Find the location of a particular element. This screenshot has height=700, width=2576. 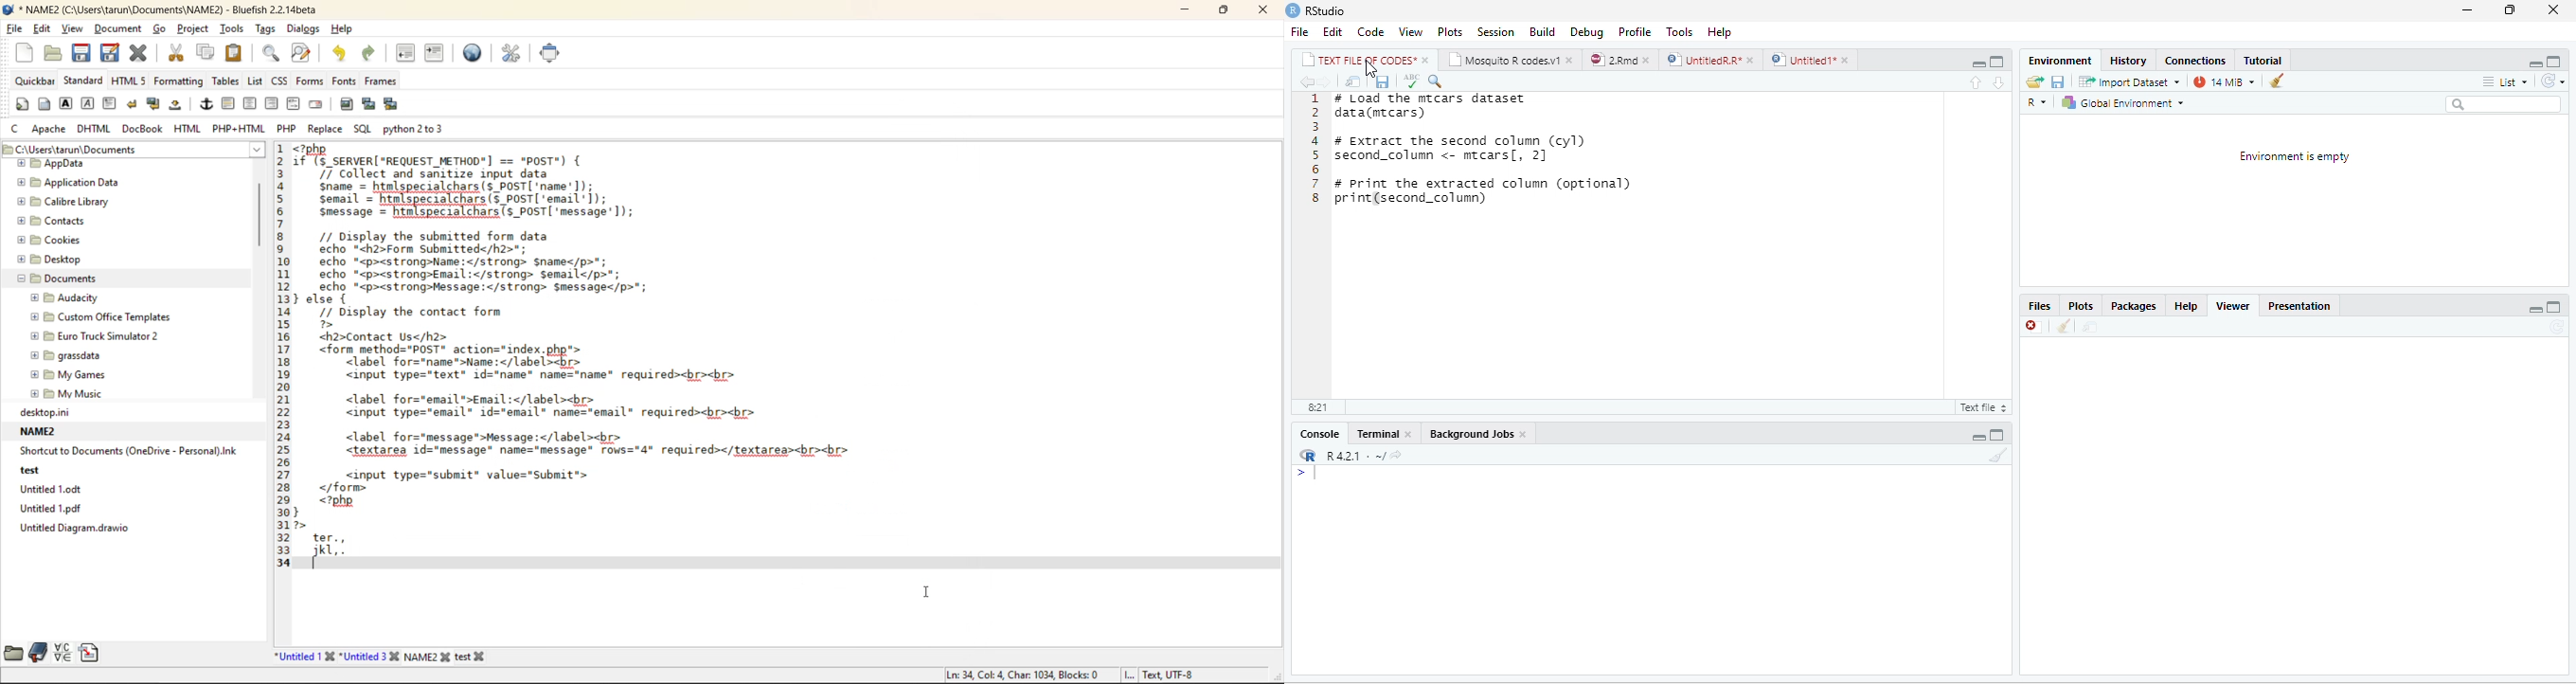

help is located at coordinates (1718, 30).